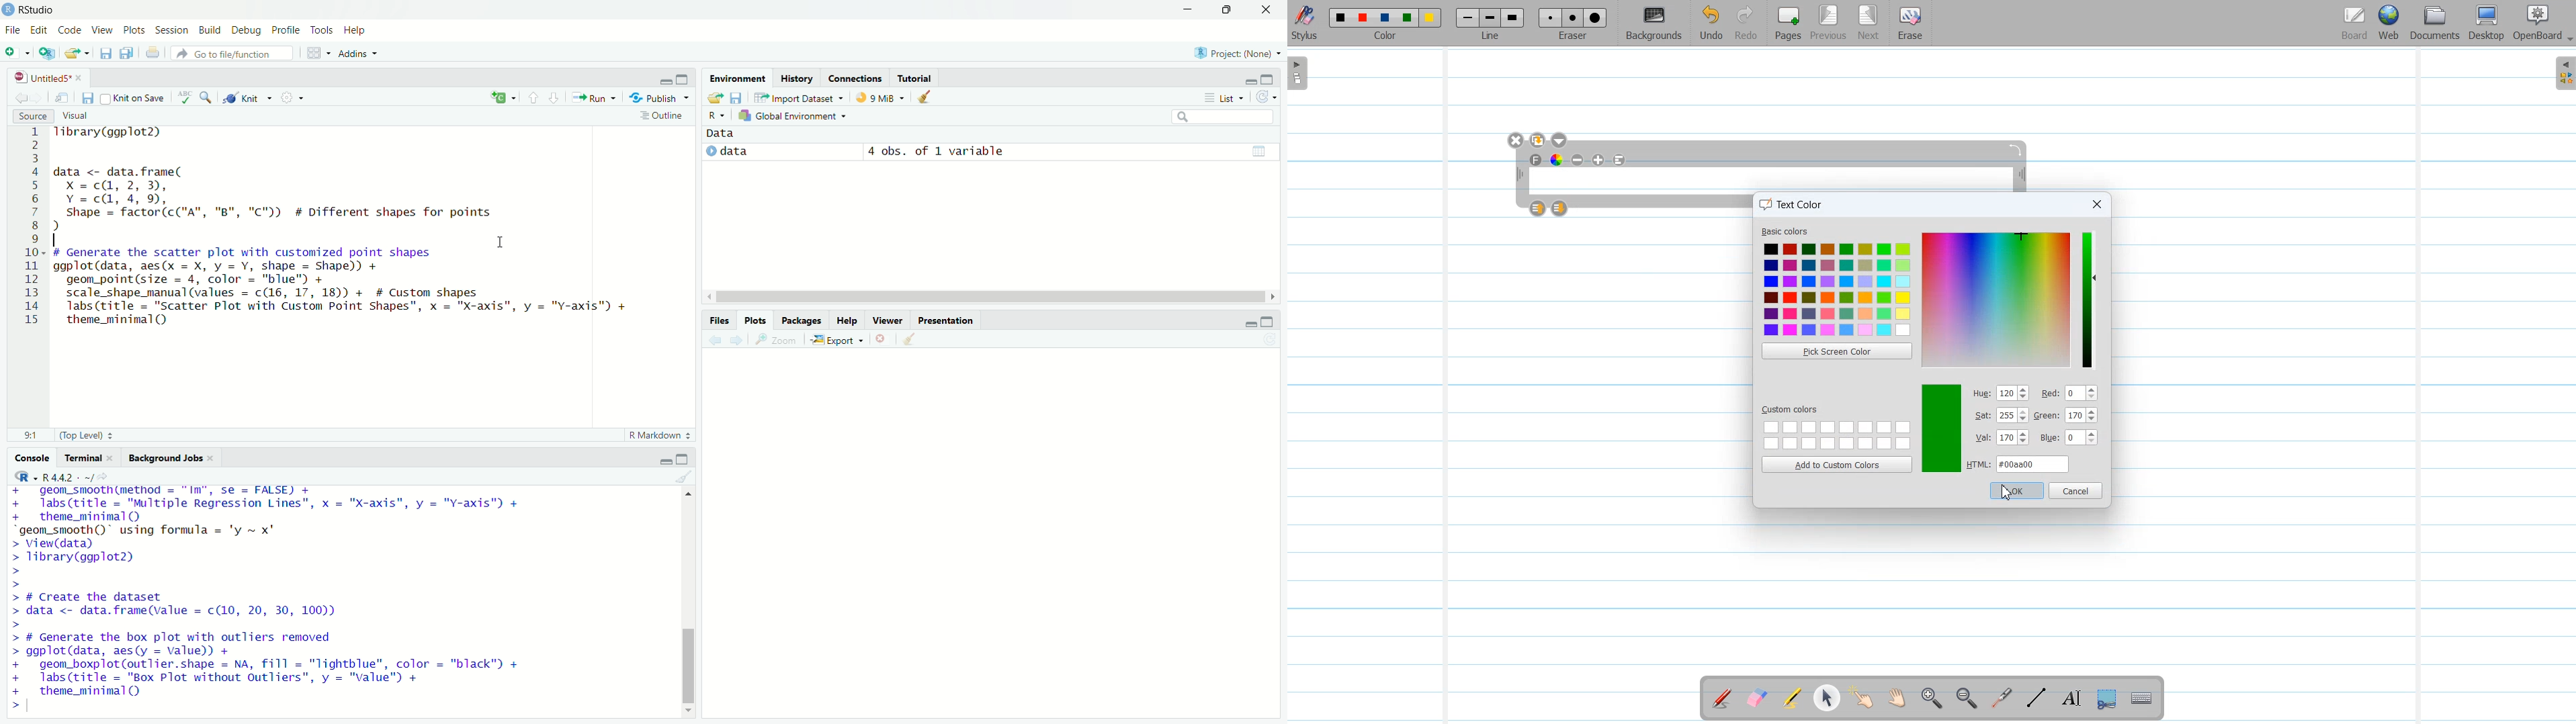 This screenshot has width=2576, height=728. What do you see at coordinates (710, 150) in the screenshot?
I see `expand/collapse` at bounding box center [710, 150].